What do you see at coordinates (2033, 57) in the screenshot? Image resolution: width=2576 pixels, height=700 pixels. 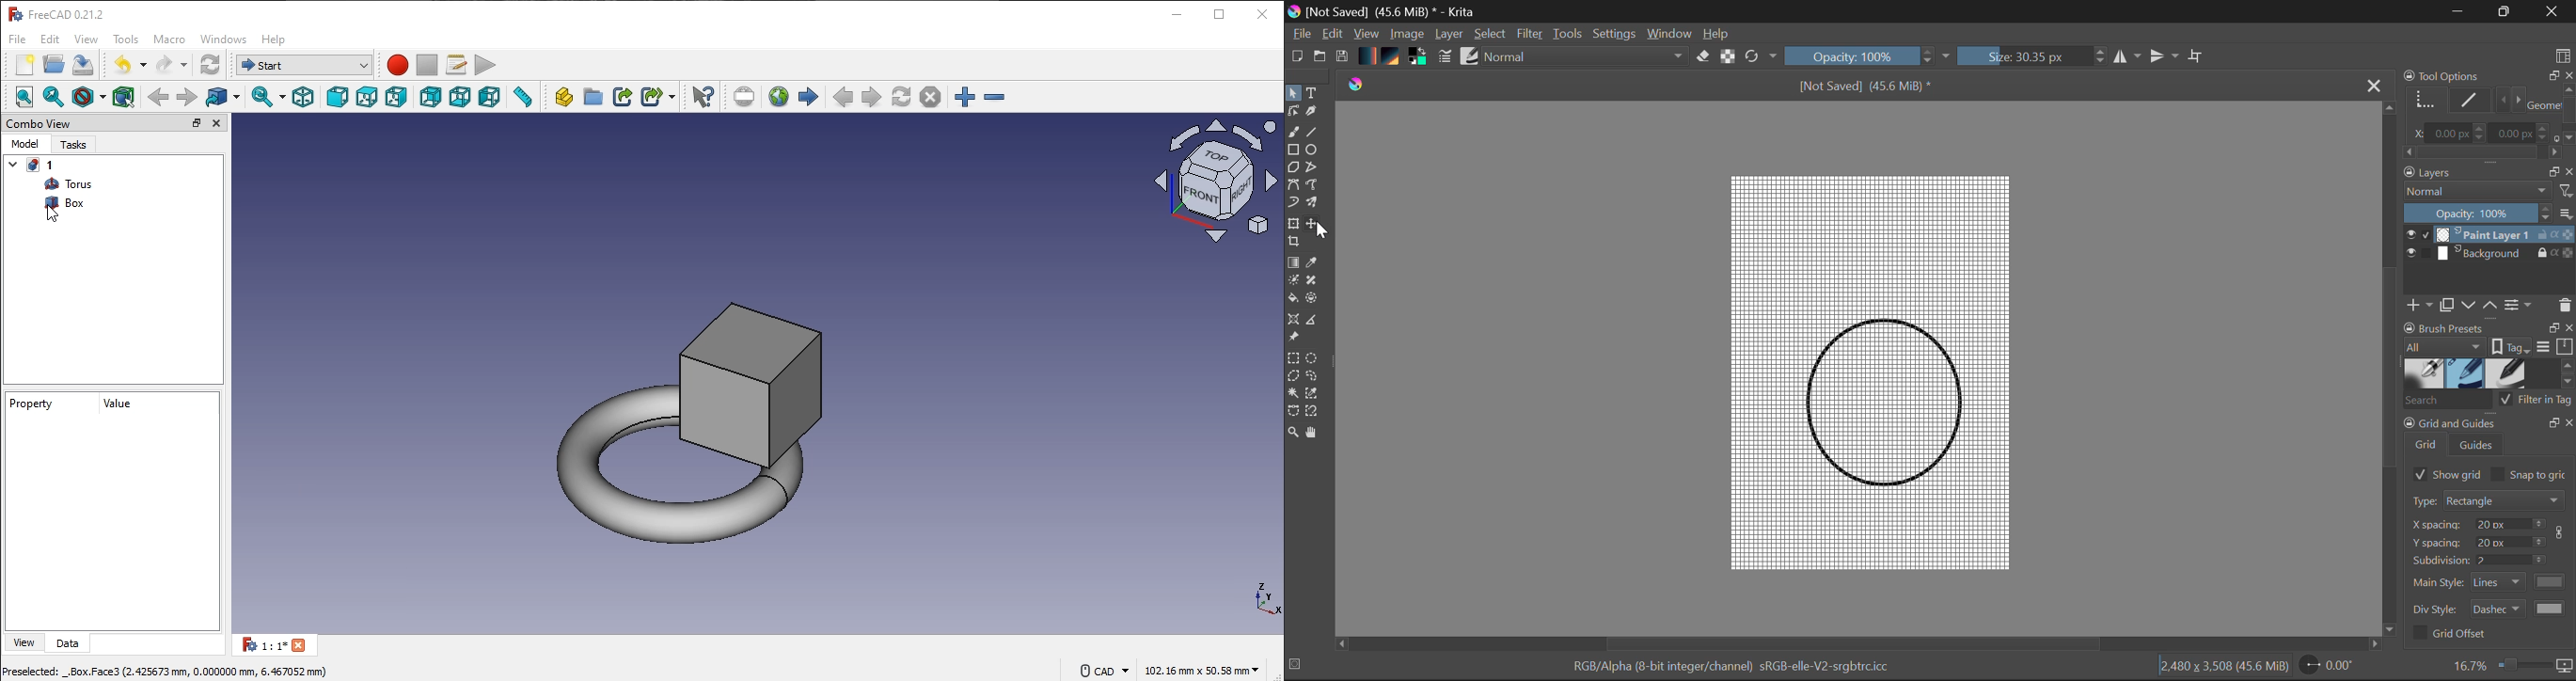 I see `Brush Size` at bounding box center [2033, 57].